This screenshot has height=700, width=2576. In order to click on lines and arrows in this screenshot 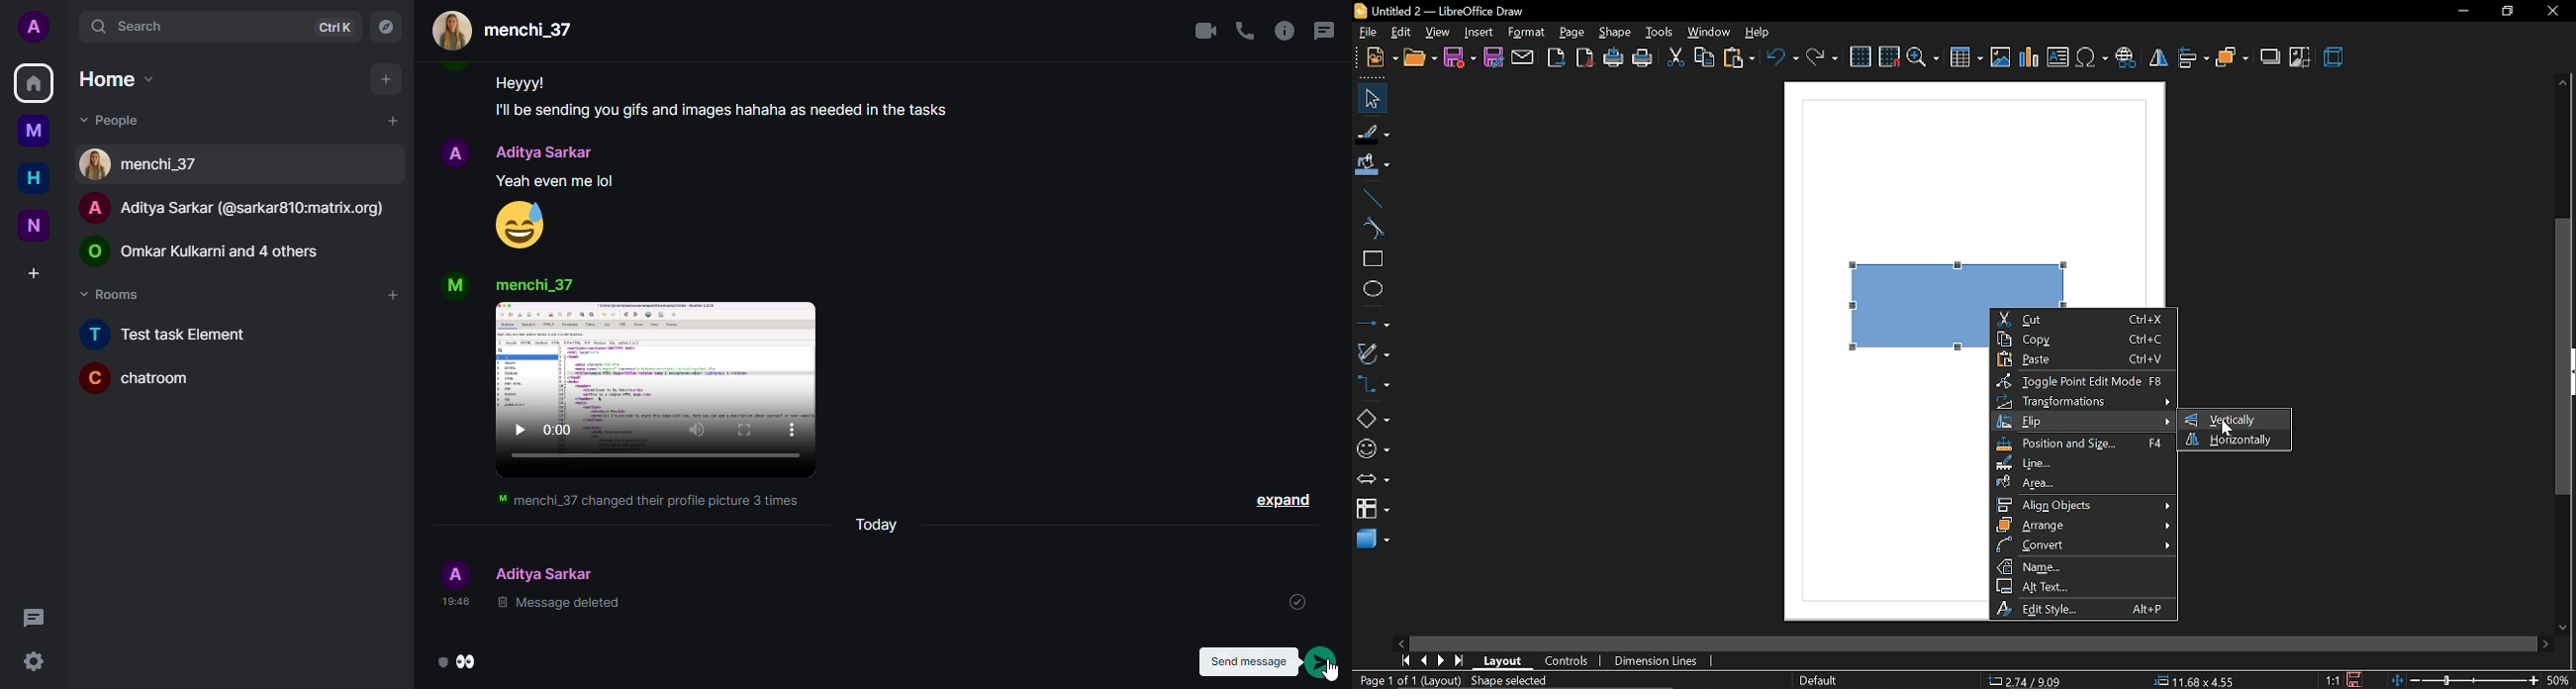, I will do `click(1373, 322)`.